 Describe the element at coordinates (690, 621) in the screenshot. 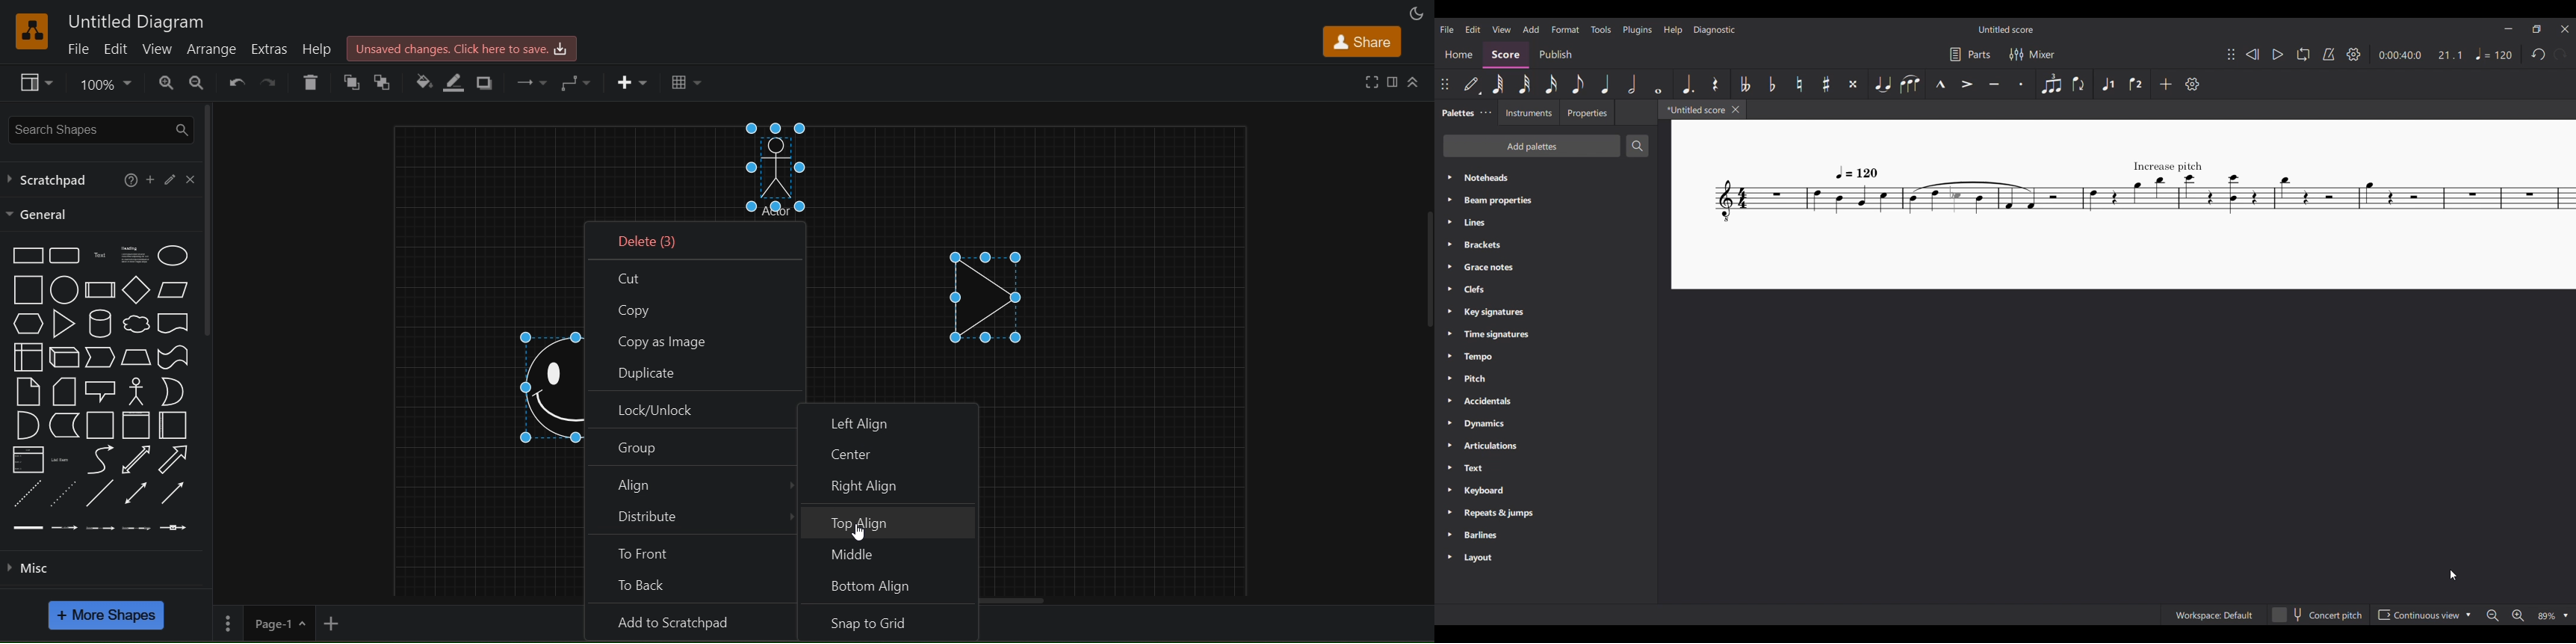

I see `add to scratchpad` at that location.